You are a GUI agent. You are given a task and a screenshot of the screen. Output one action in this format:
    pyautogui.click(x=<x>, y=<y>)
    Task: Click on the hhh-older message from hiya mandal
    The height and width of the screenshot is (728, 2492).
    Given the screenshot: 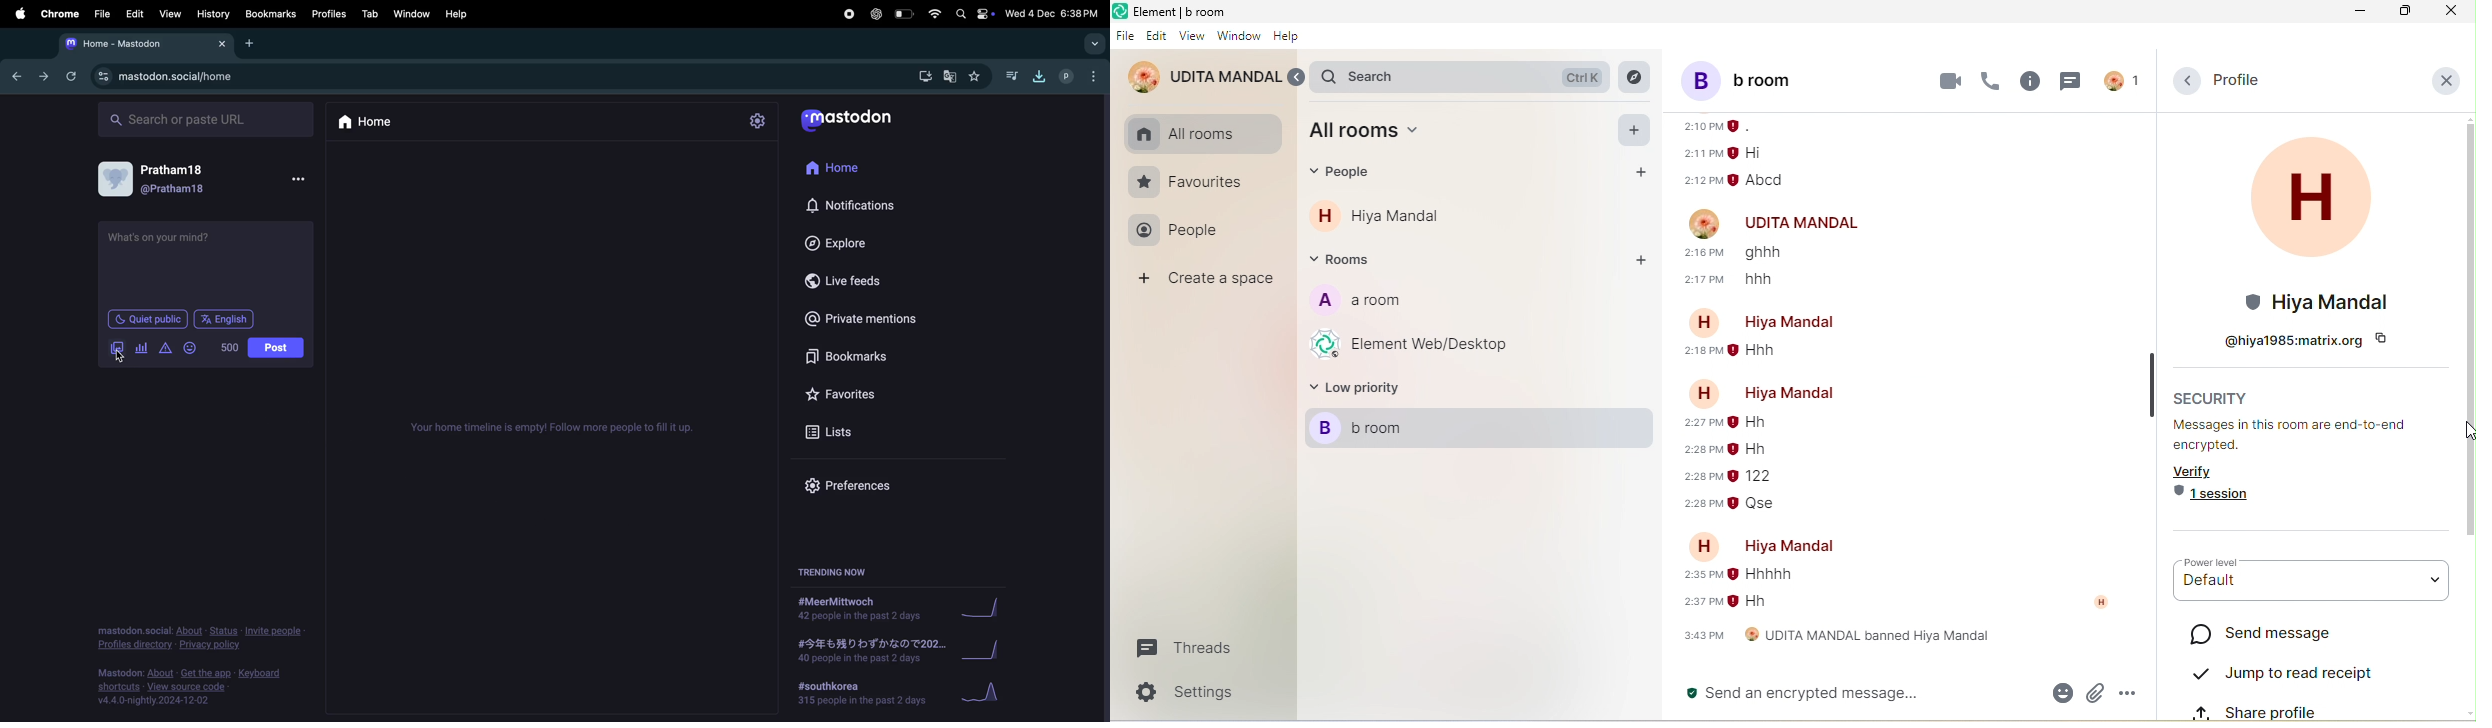 What is the action you would take?
    pyautogui.click(x=1762, y=354)
    